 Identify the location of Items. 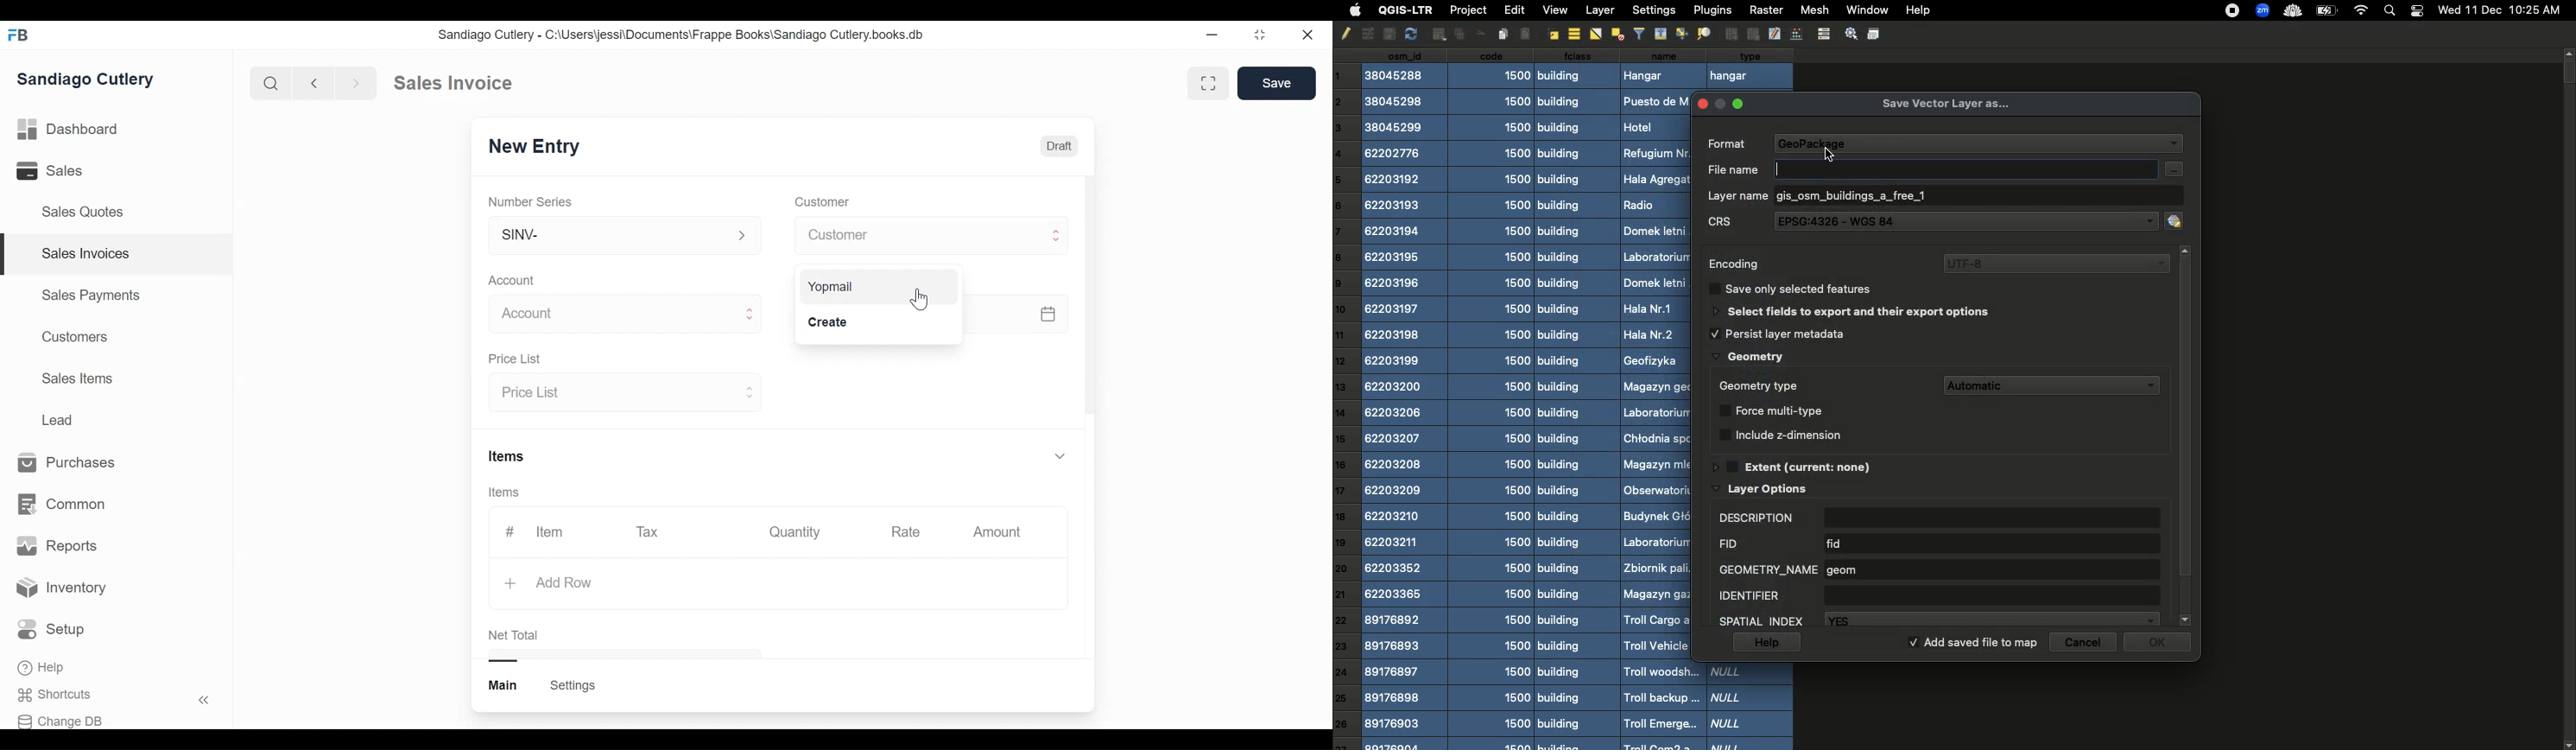
(509, 455).